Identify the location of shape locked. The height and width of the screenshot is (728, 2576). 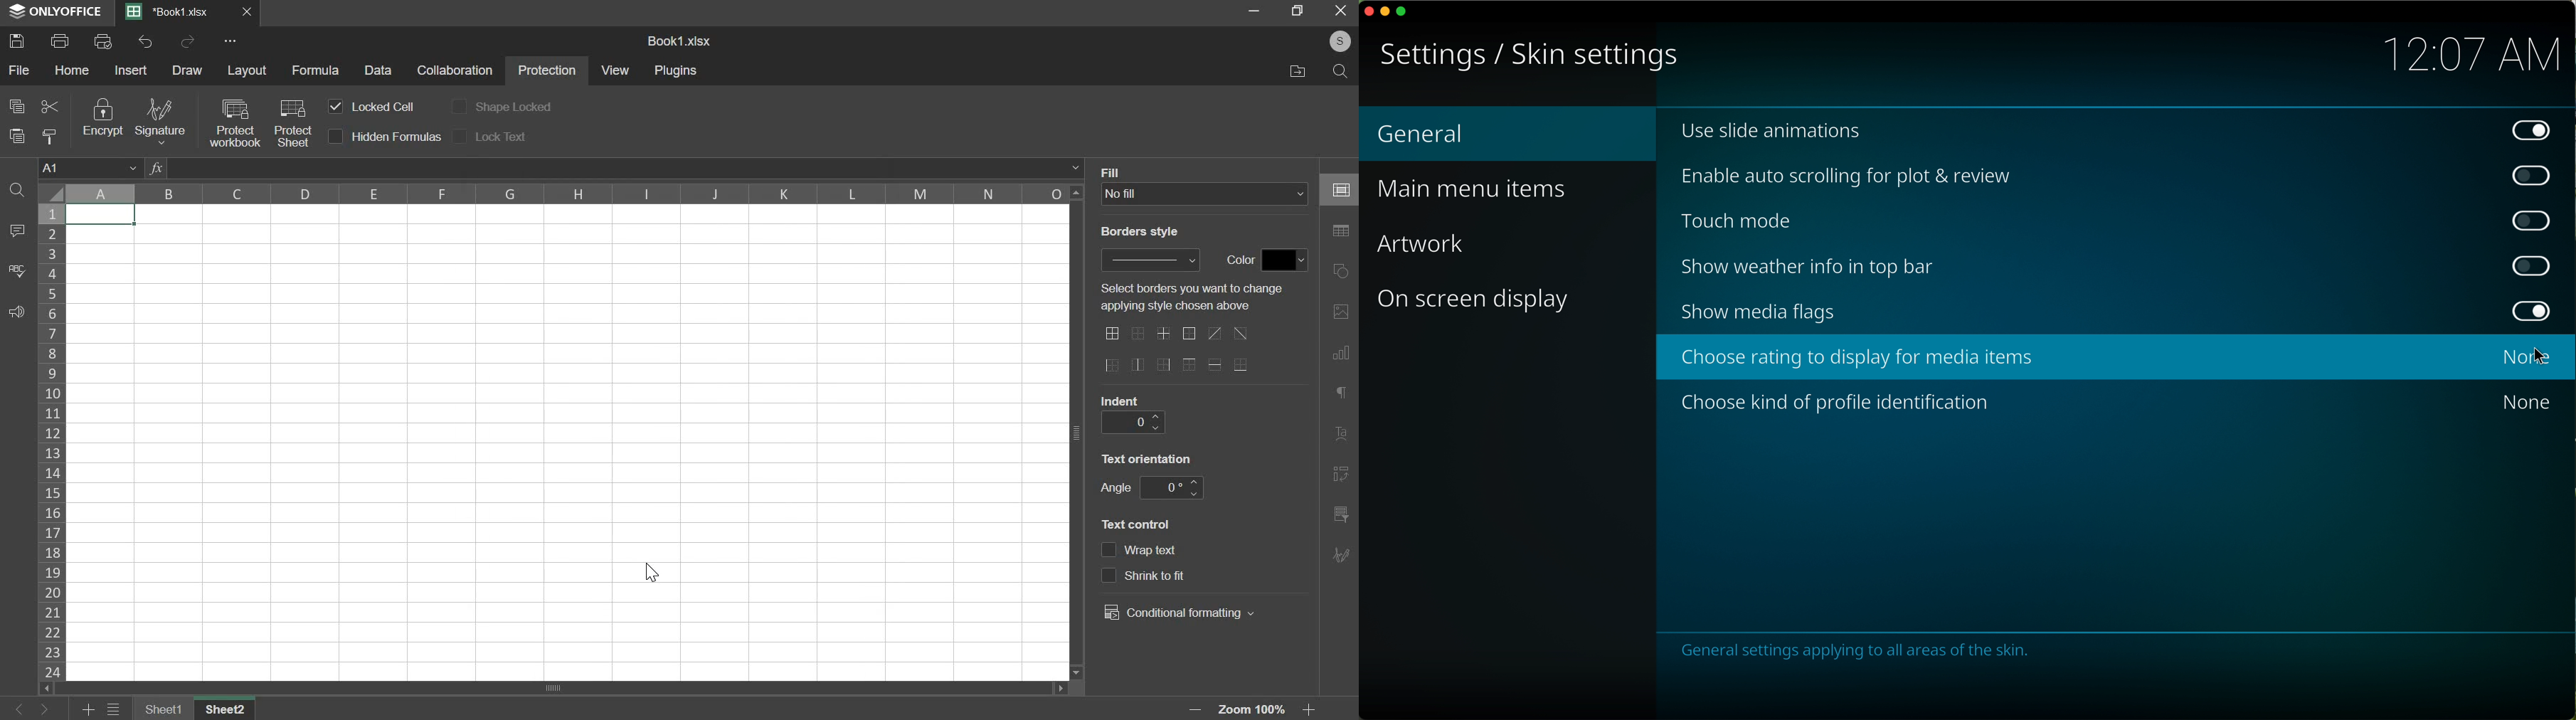
(514, 108).